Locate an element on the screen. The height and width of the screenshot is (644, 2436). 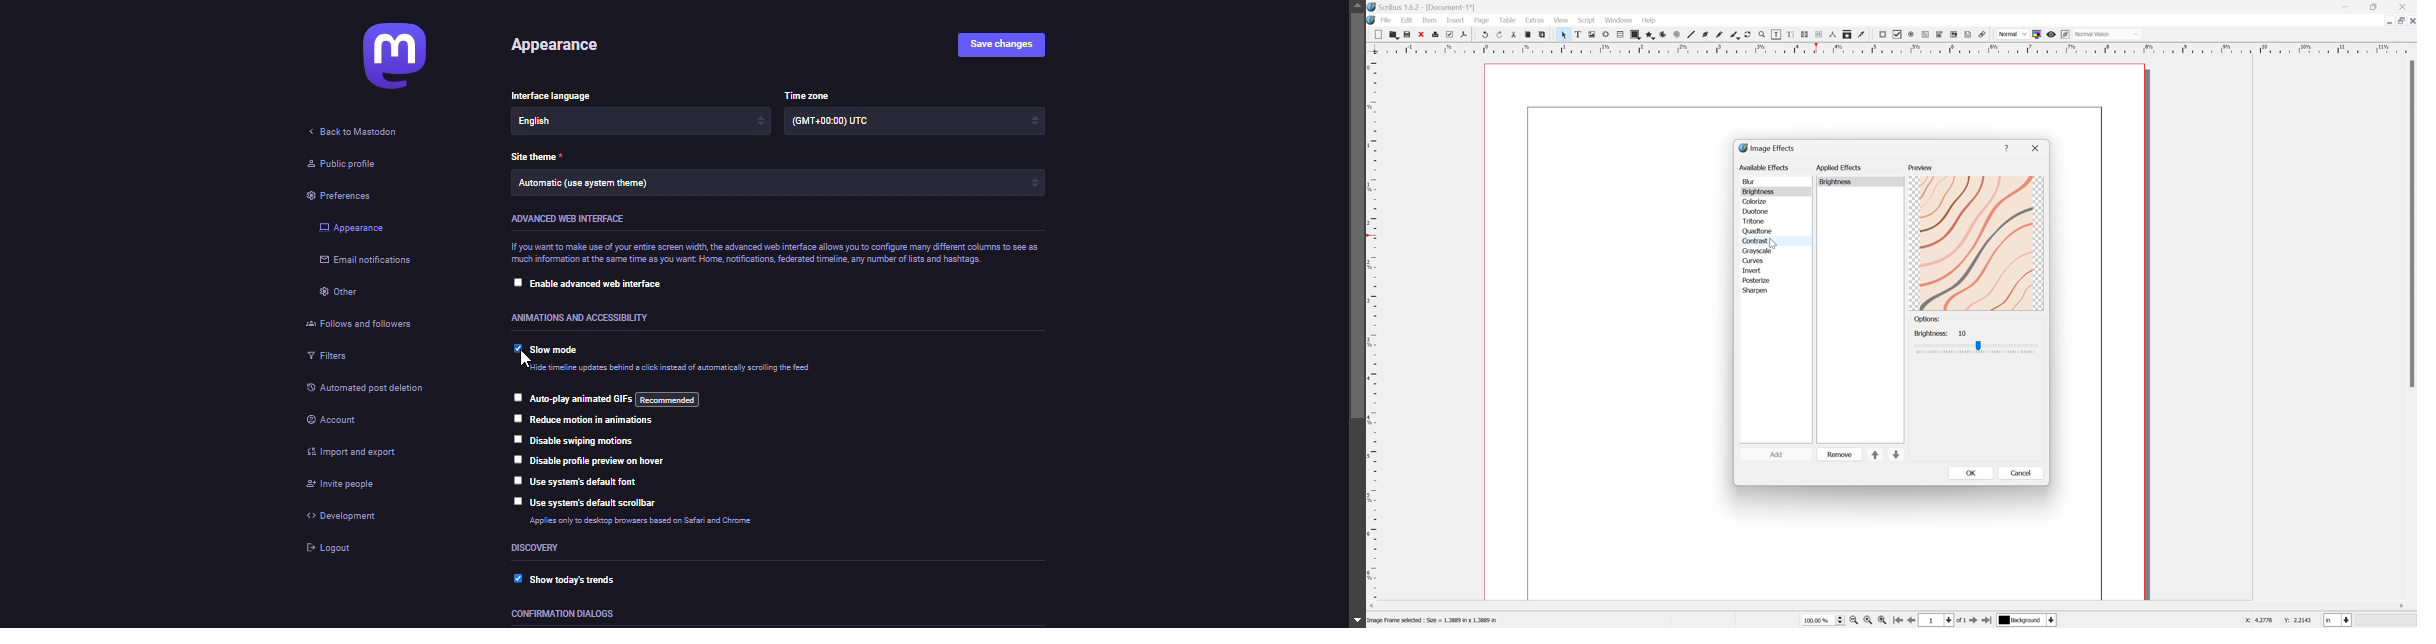
Restore down is located at coordinates (2377, 6).